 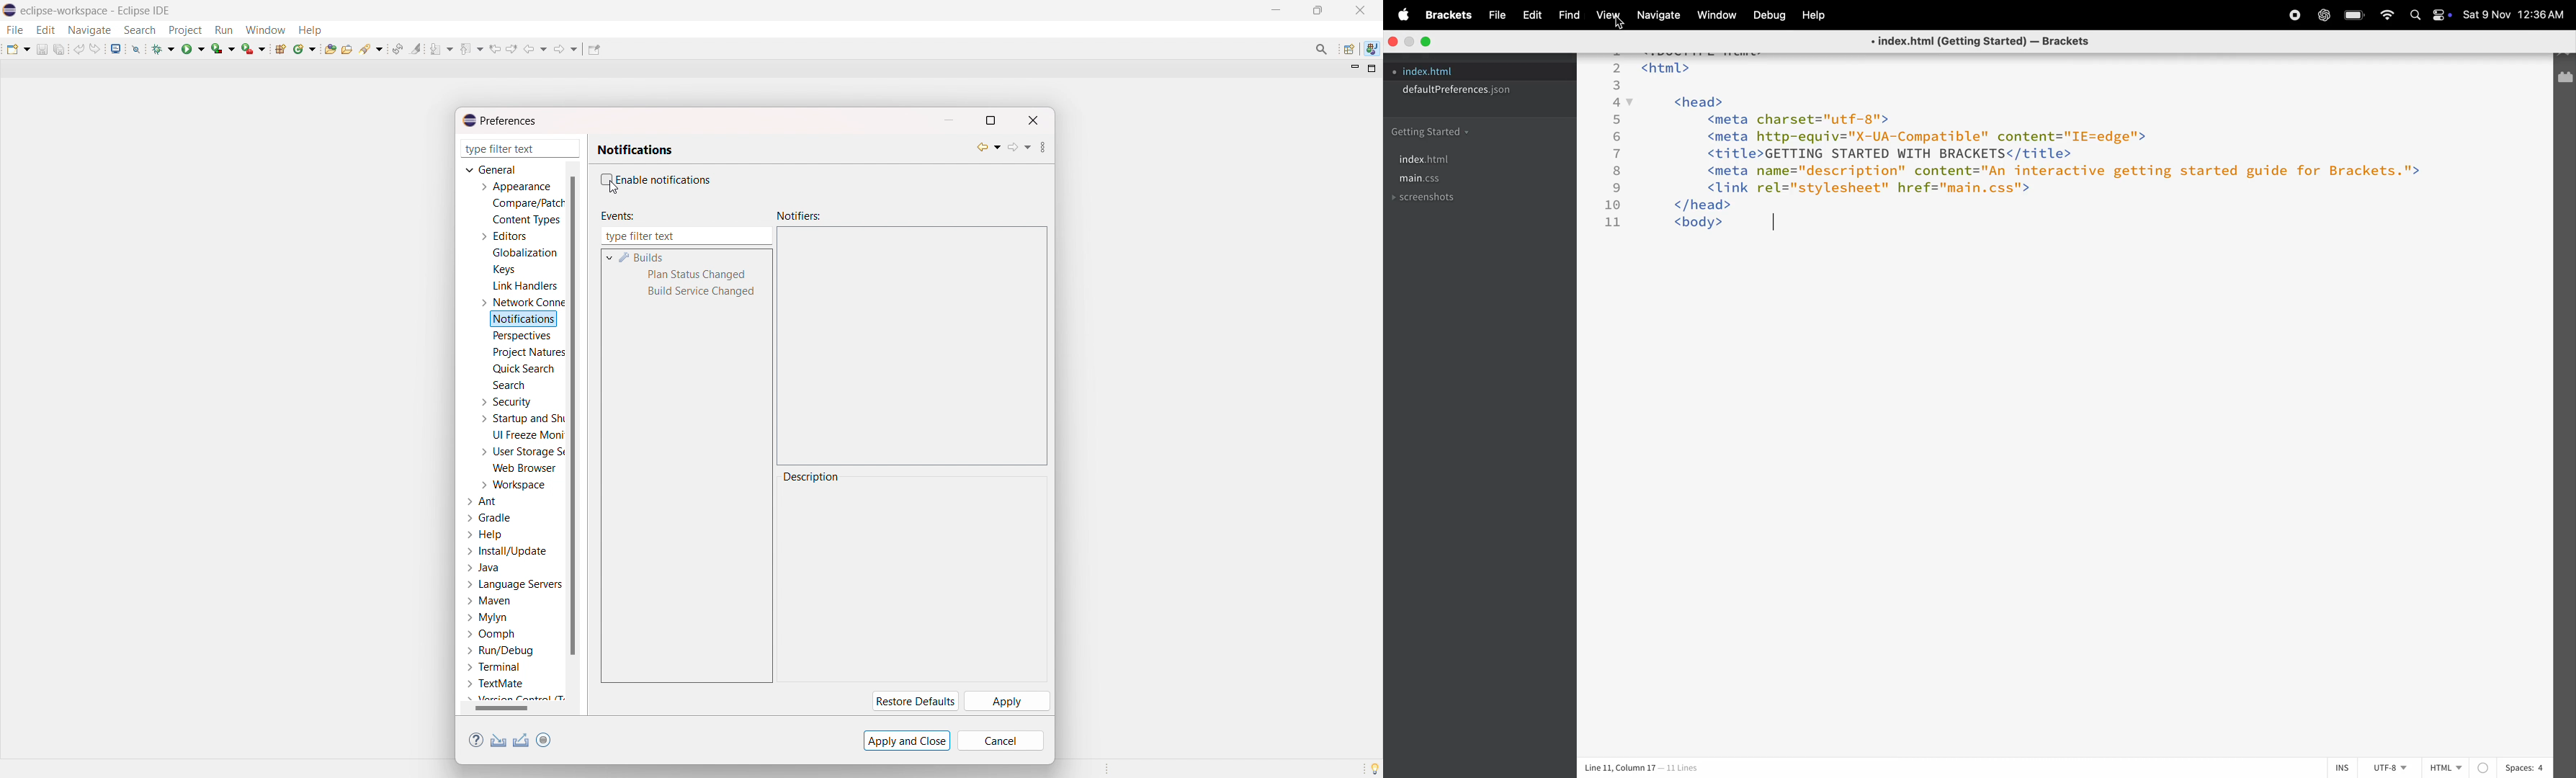 What do you see at coordinates (10, 11) in the screenshot?
I see `logo` at bounding box center [10, 11].